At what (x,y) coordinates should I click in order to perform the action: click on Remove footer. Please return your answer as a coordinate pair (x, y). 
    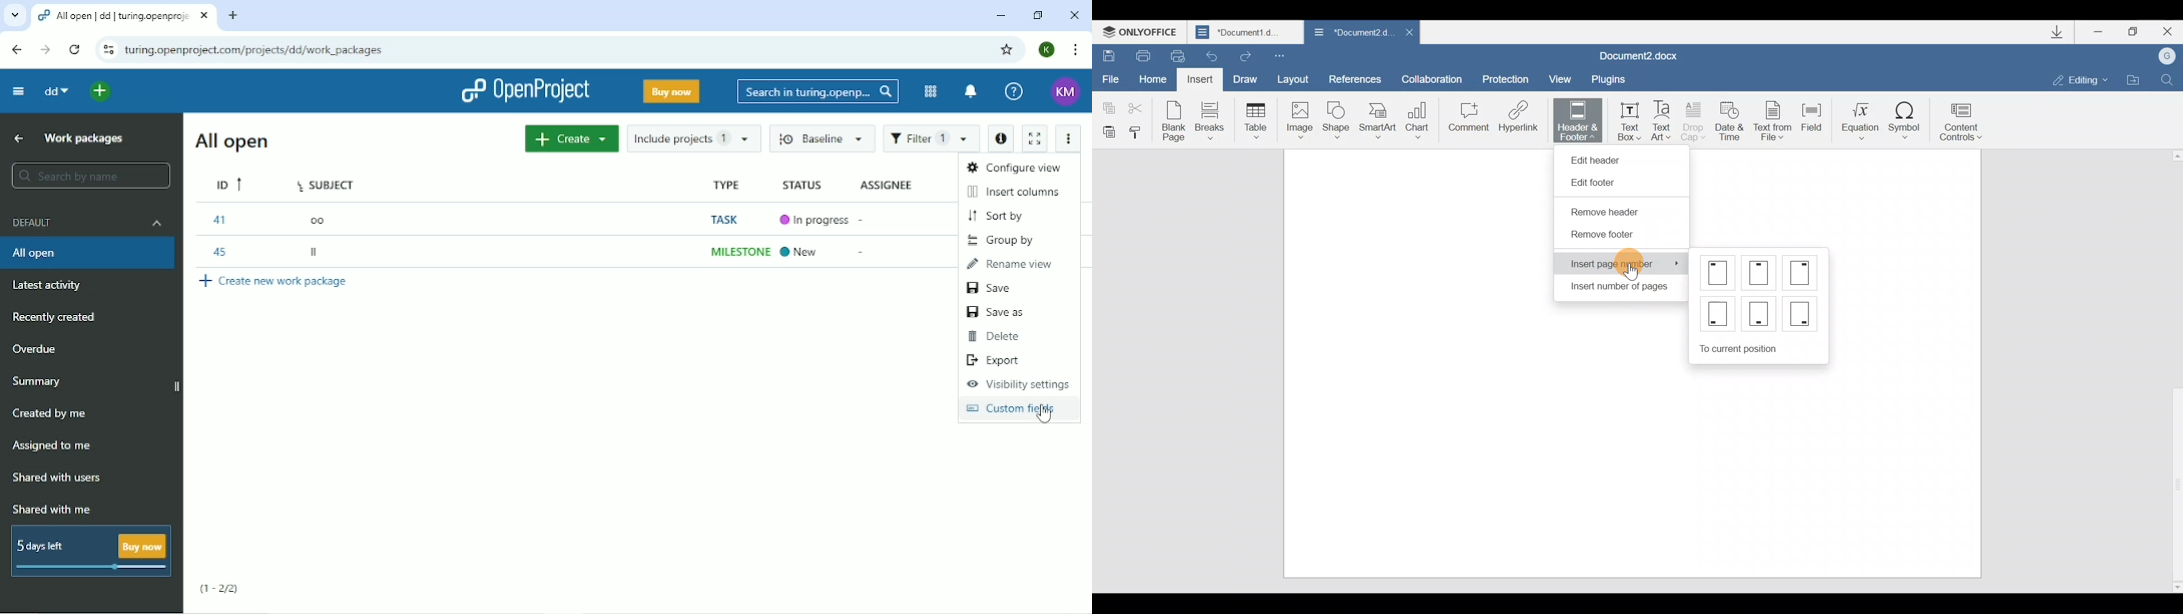
    Looking at the image, I should click on (1603, 238).